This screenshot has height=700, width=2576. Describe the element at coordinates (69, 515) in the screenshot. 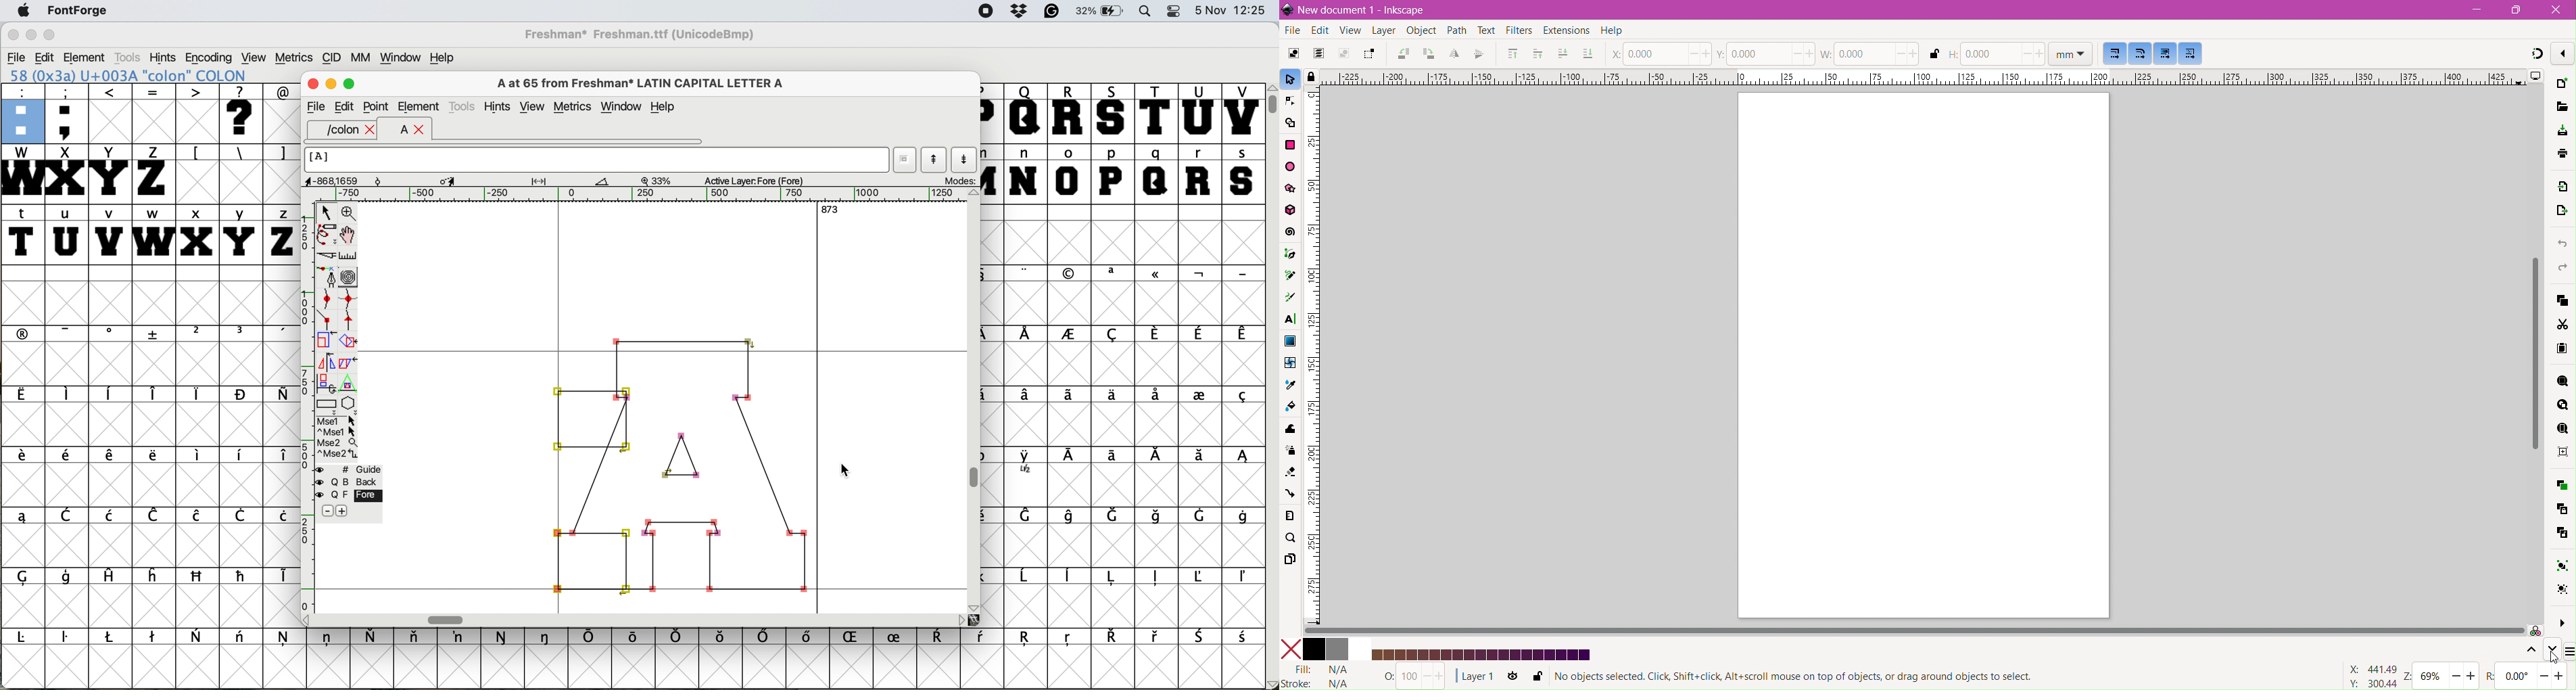

I see `symbol` at that location.